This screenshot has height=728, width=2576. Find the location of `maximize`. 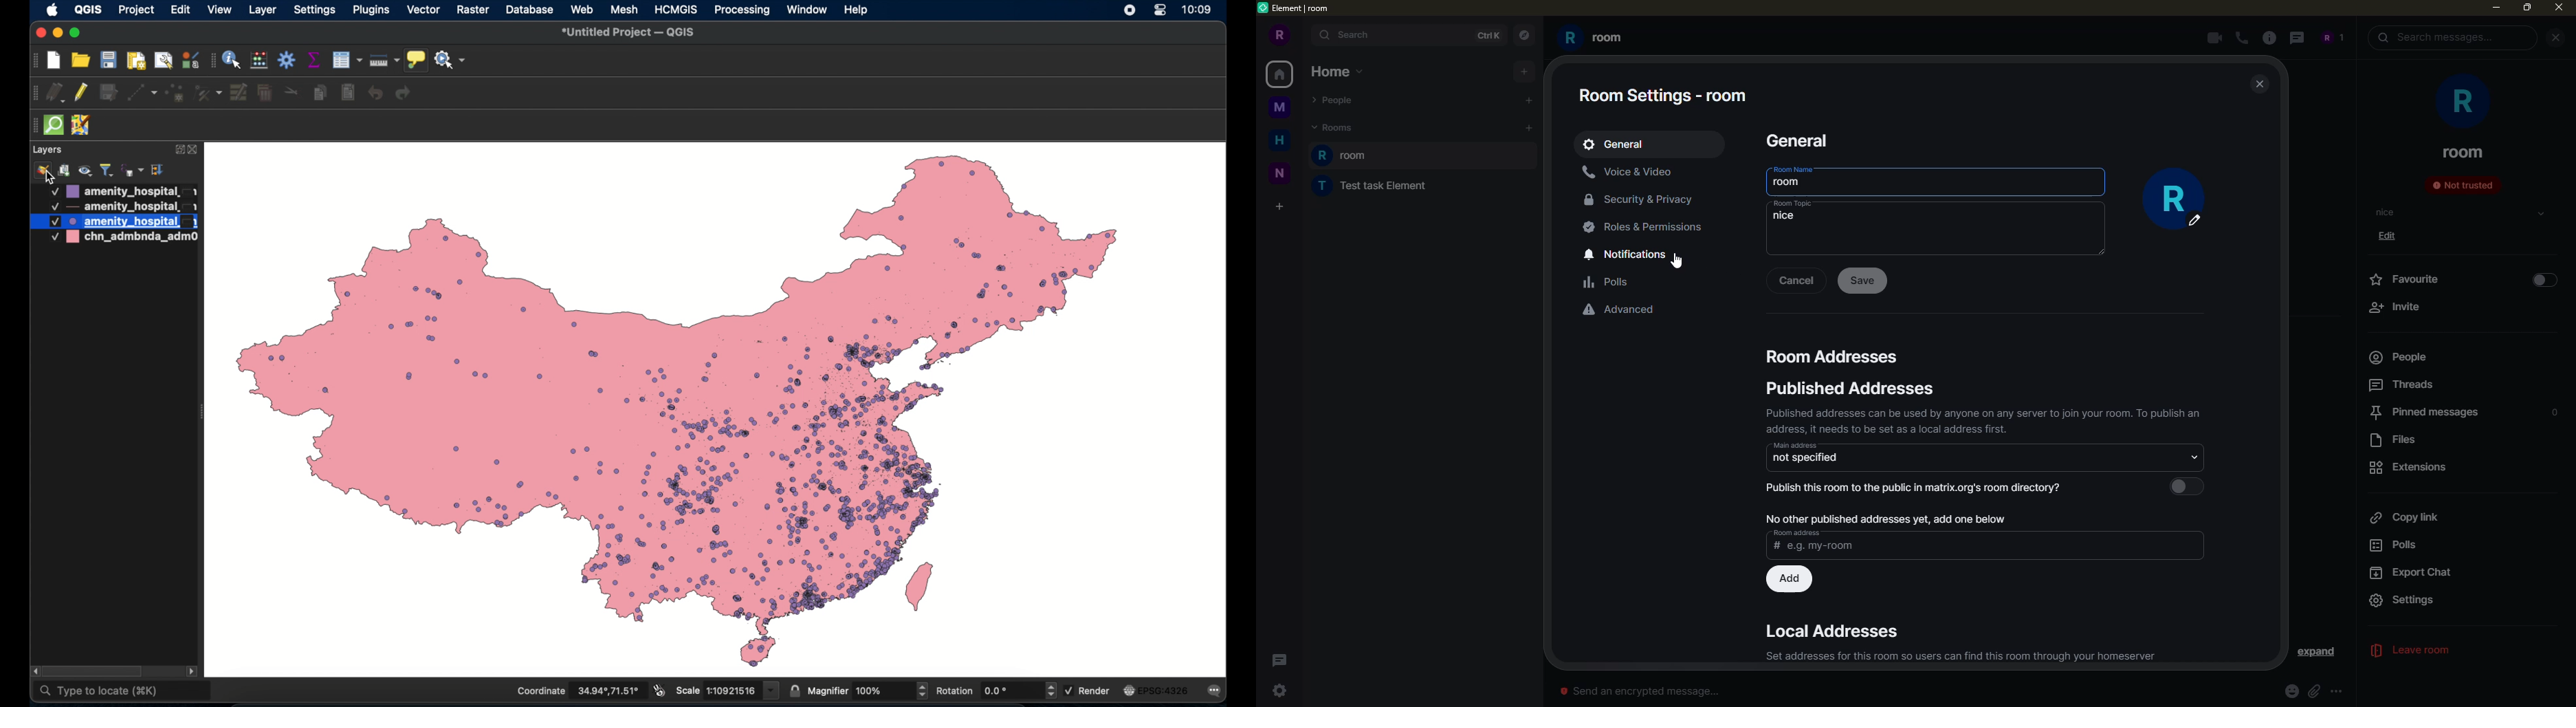

maximize is located at coordinates (78, 33).